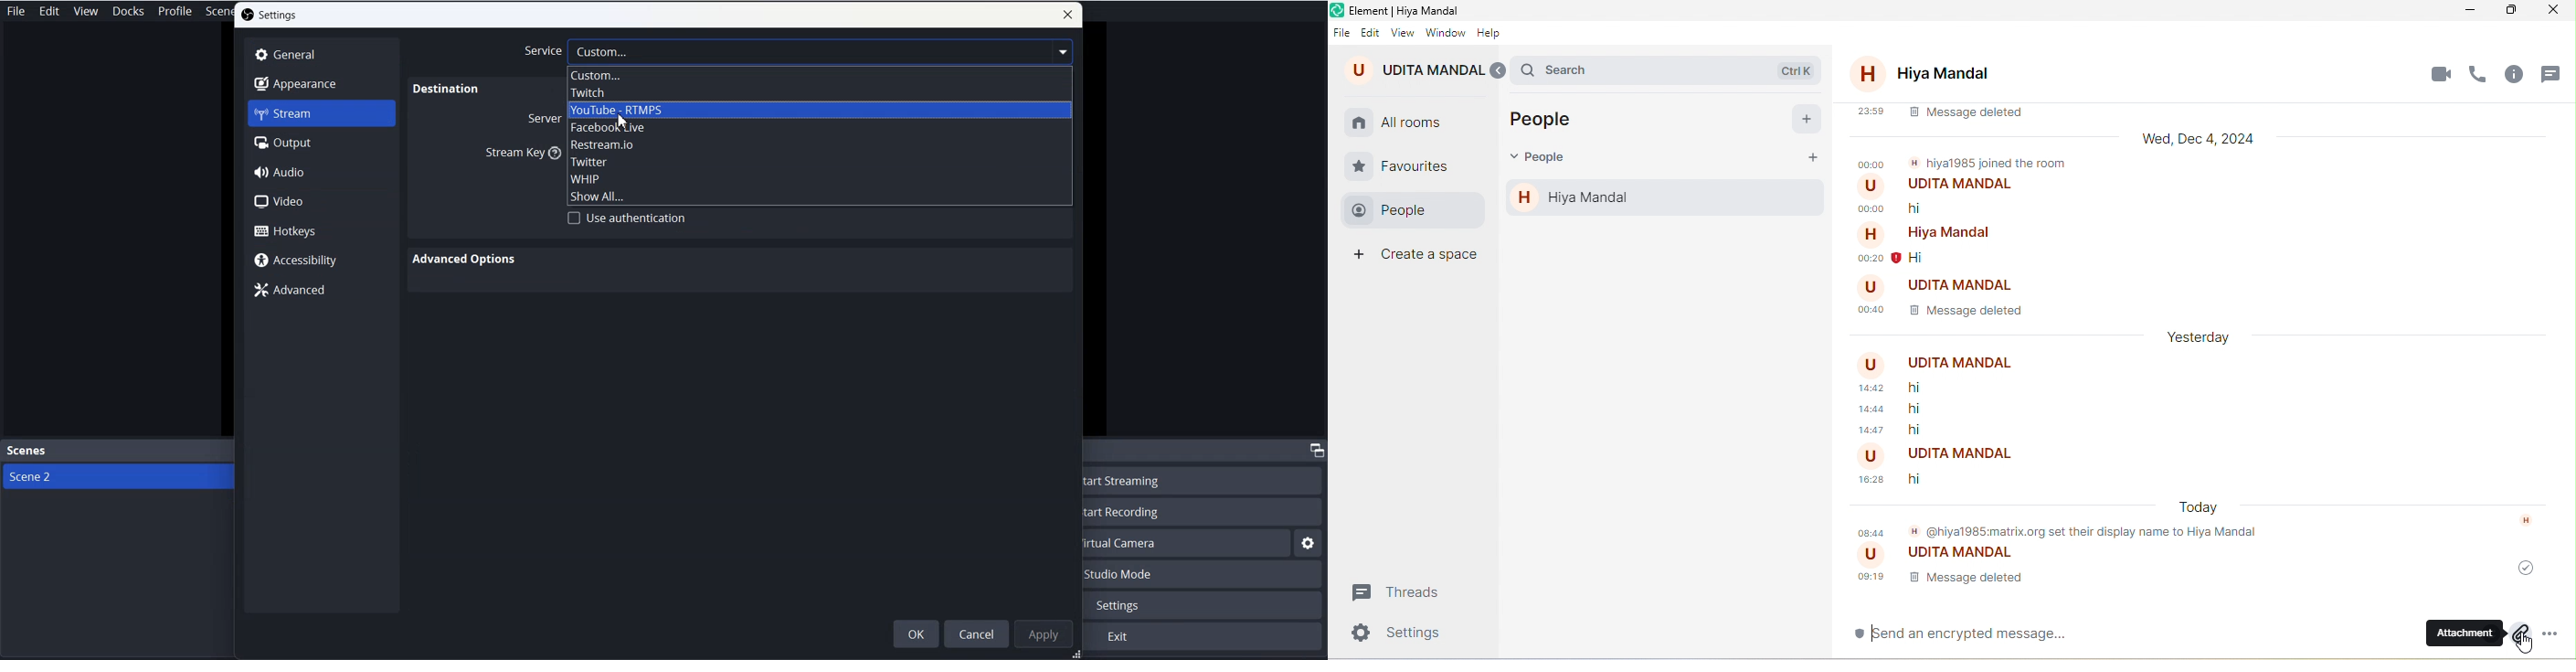 This screenshot has height=672, width=2576. I want to click on cursor on Youtube - RTMPS, so click(625, 120).